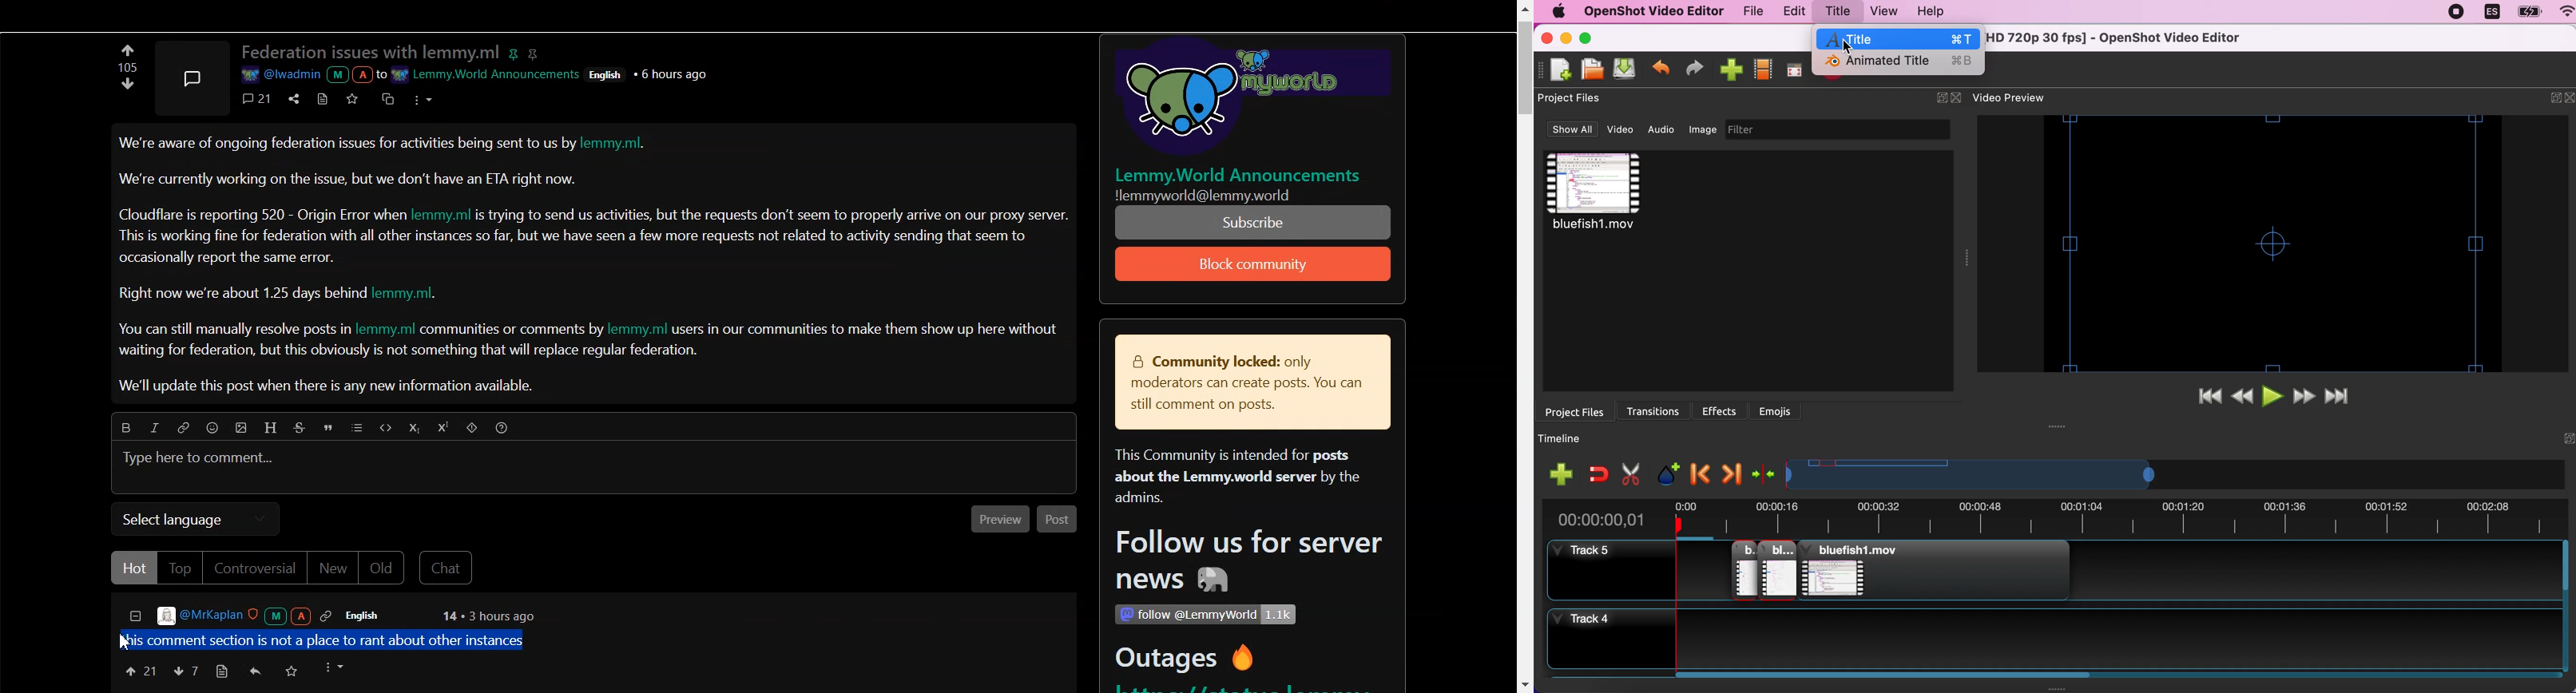 This screenshot has width=2576, height=700. Describe the element at coordinates (383, 427) in the screenshot. I see `Code` at that location.